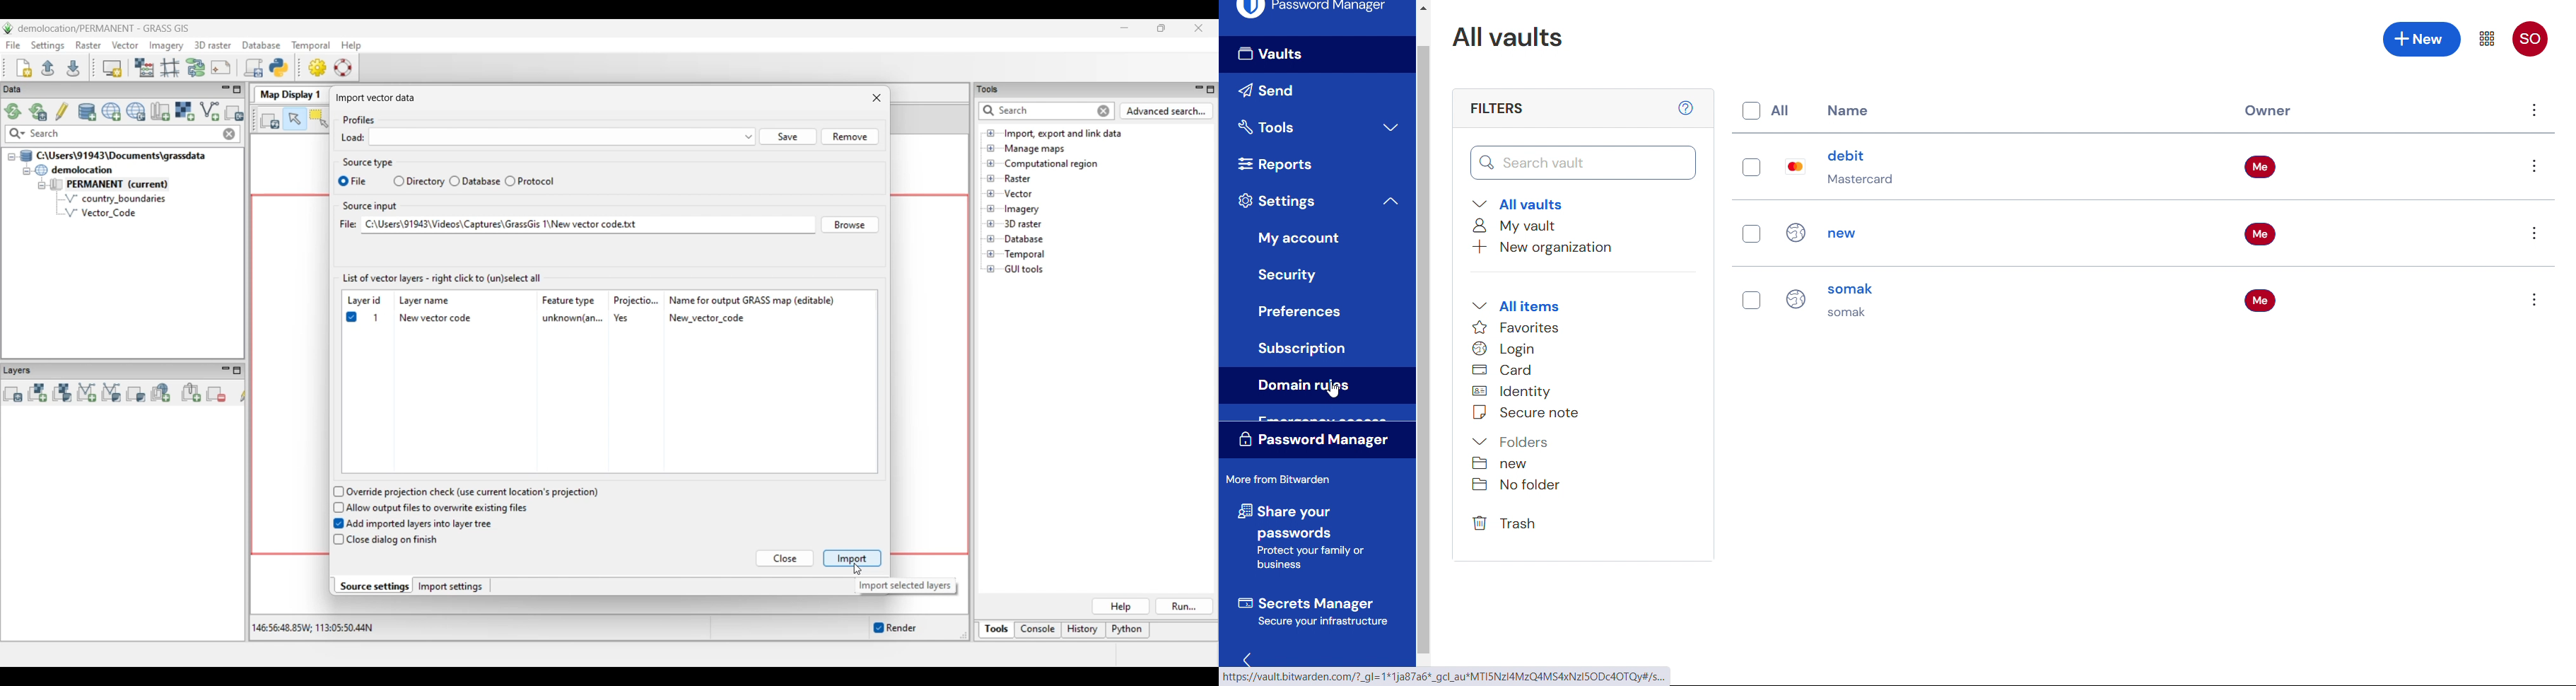 This screenshot has width=2576, height=700. I want to click on send , so click(1309, 89).